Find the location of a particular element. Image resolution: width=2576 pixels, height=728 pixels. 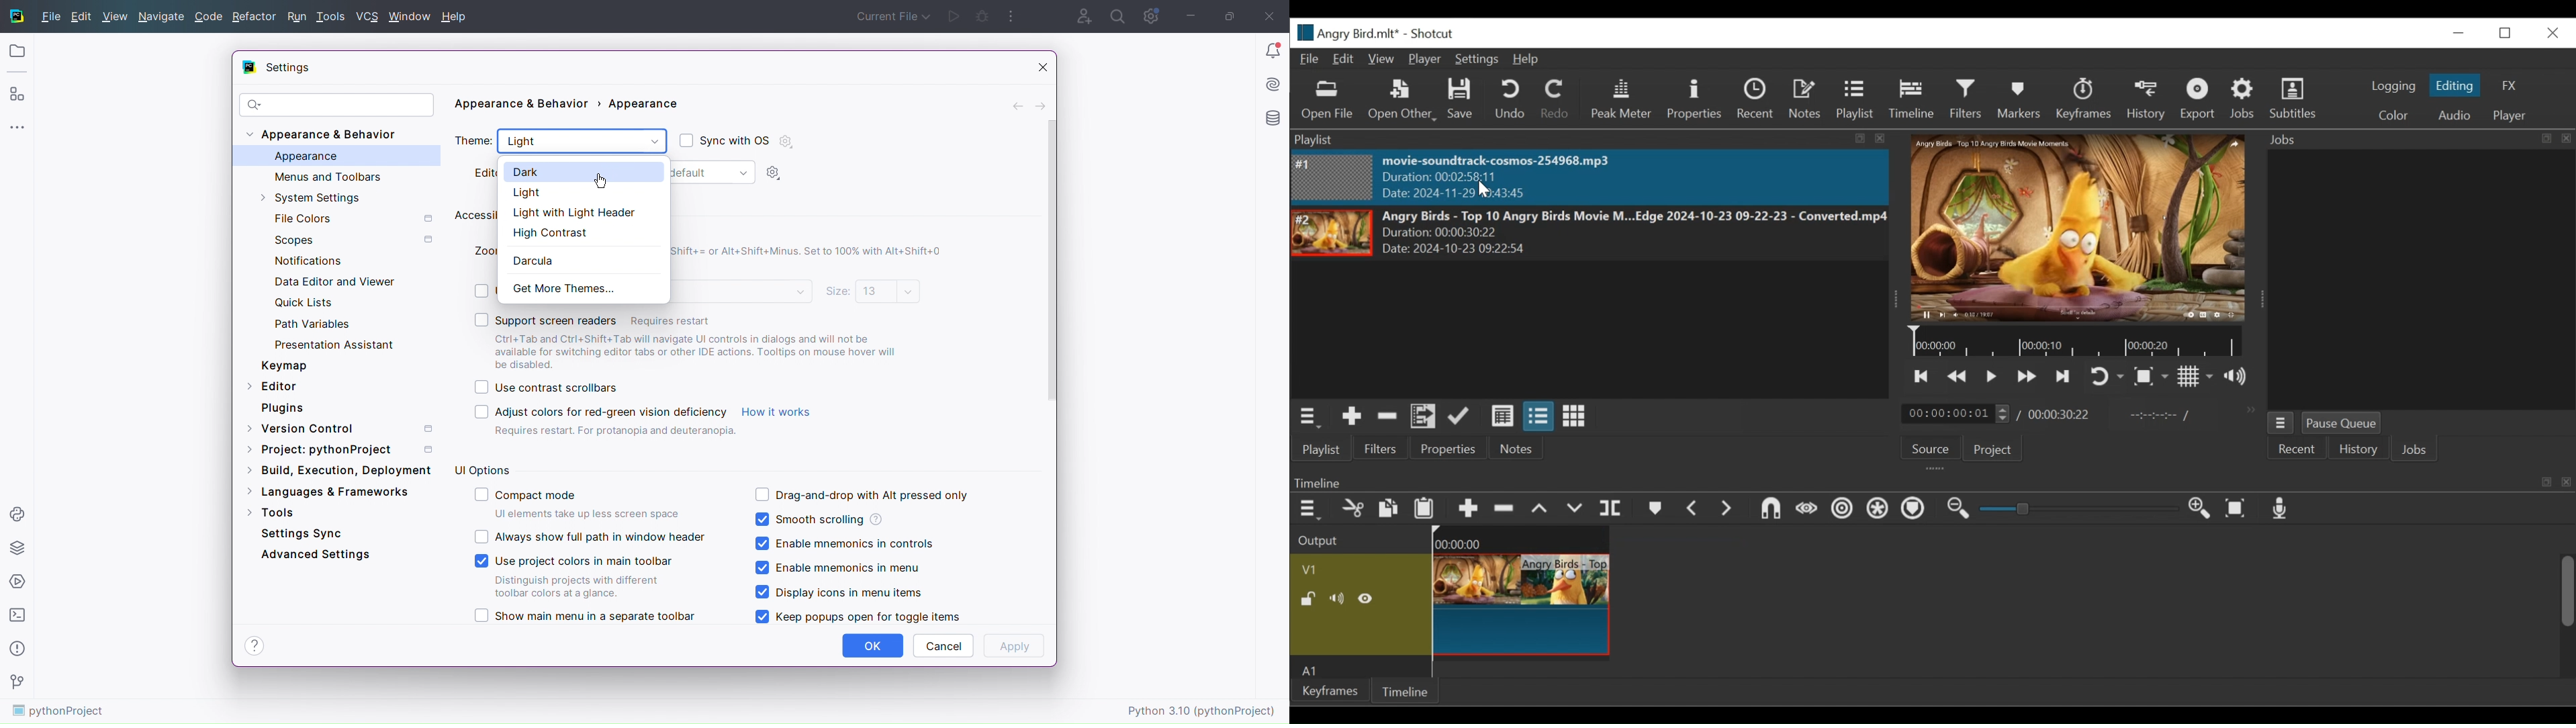

Cursor is located at coordinates (1484, 189).